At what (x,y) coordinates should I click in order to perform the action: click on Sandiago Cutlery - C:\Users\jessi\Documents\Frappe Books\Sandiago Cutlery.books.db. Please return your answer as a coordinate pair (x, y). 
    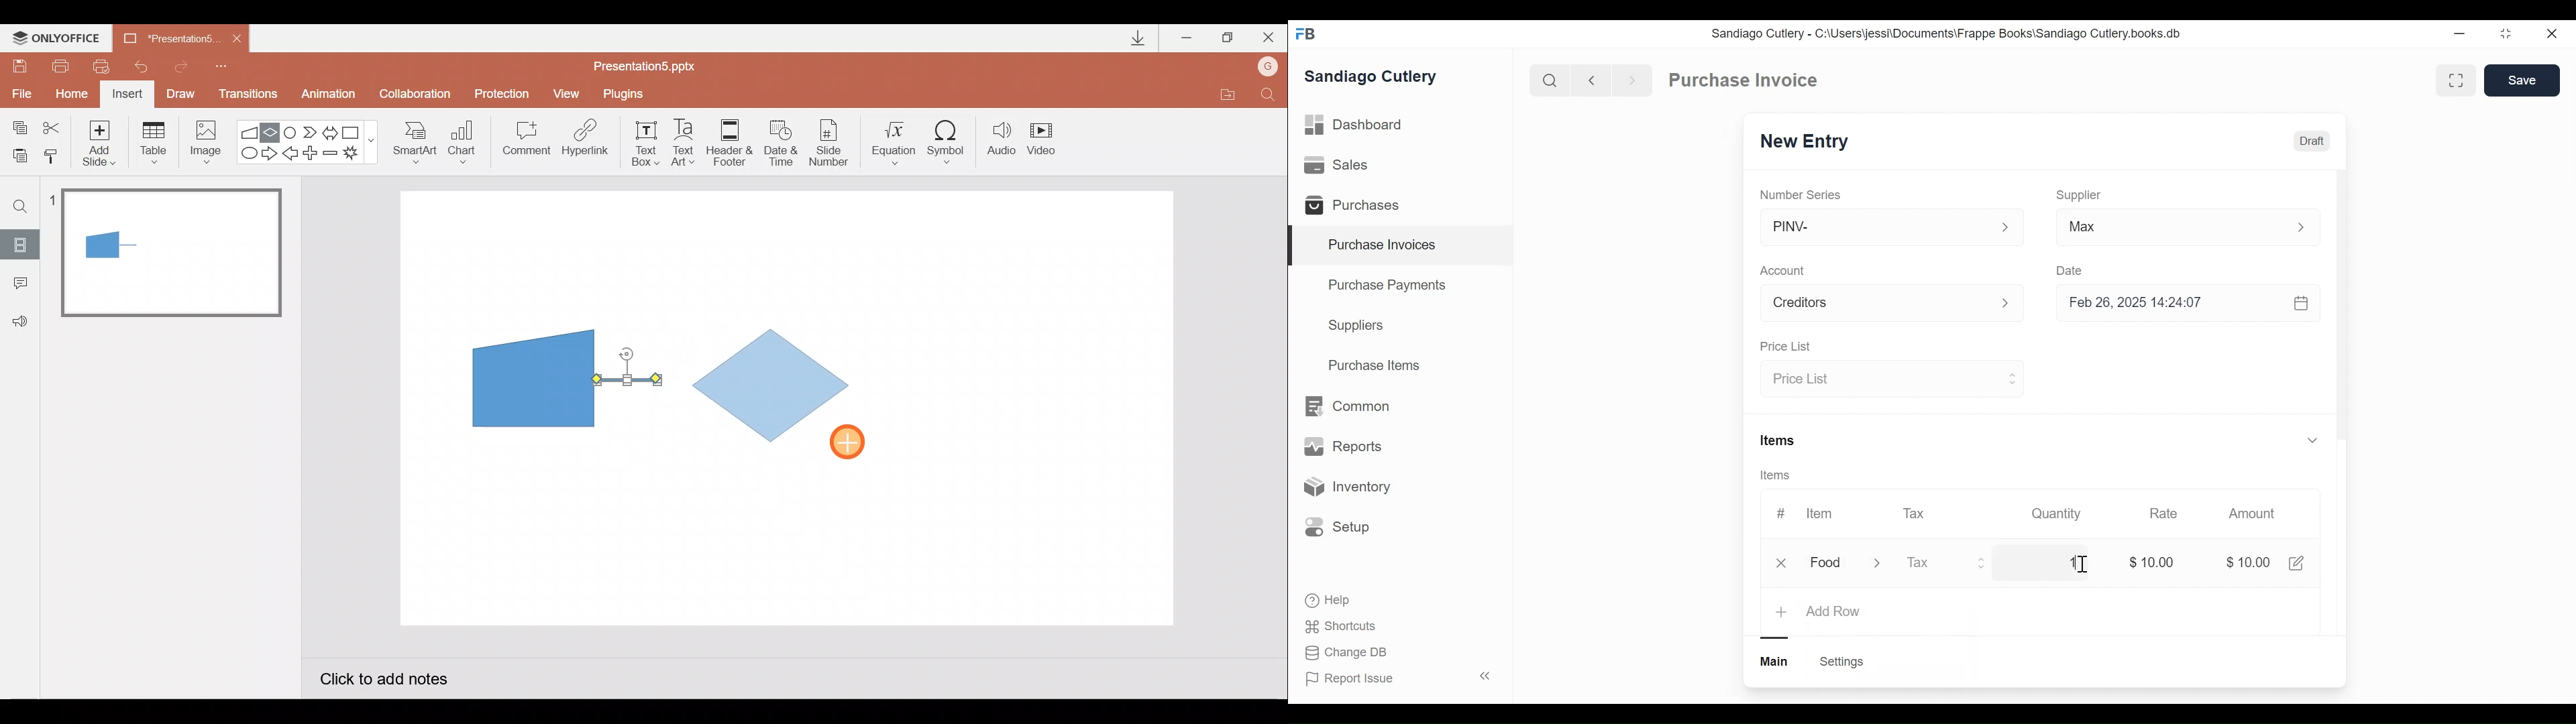
    Looking at the image, I should click on (1947, 34).